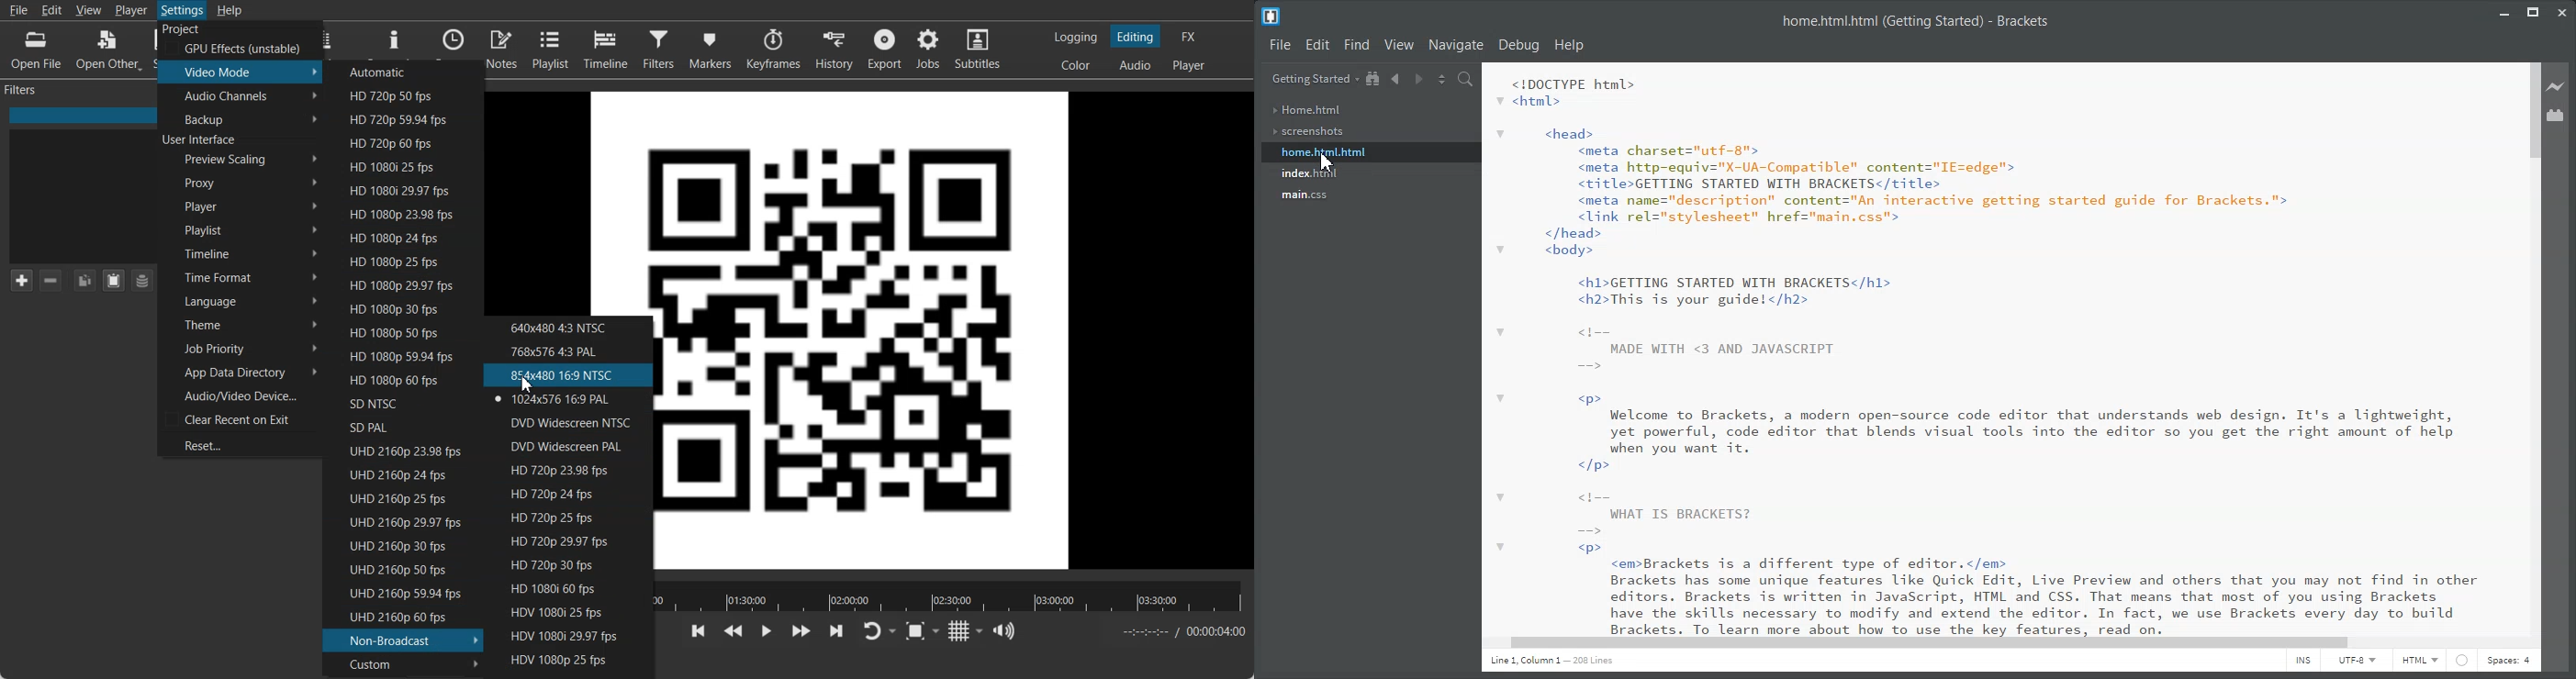 This screenshot has width=2576, height=700. Describe the element at coordinates (1417, 78) in the screenshot. I see `Navigate Forward` at that location.